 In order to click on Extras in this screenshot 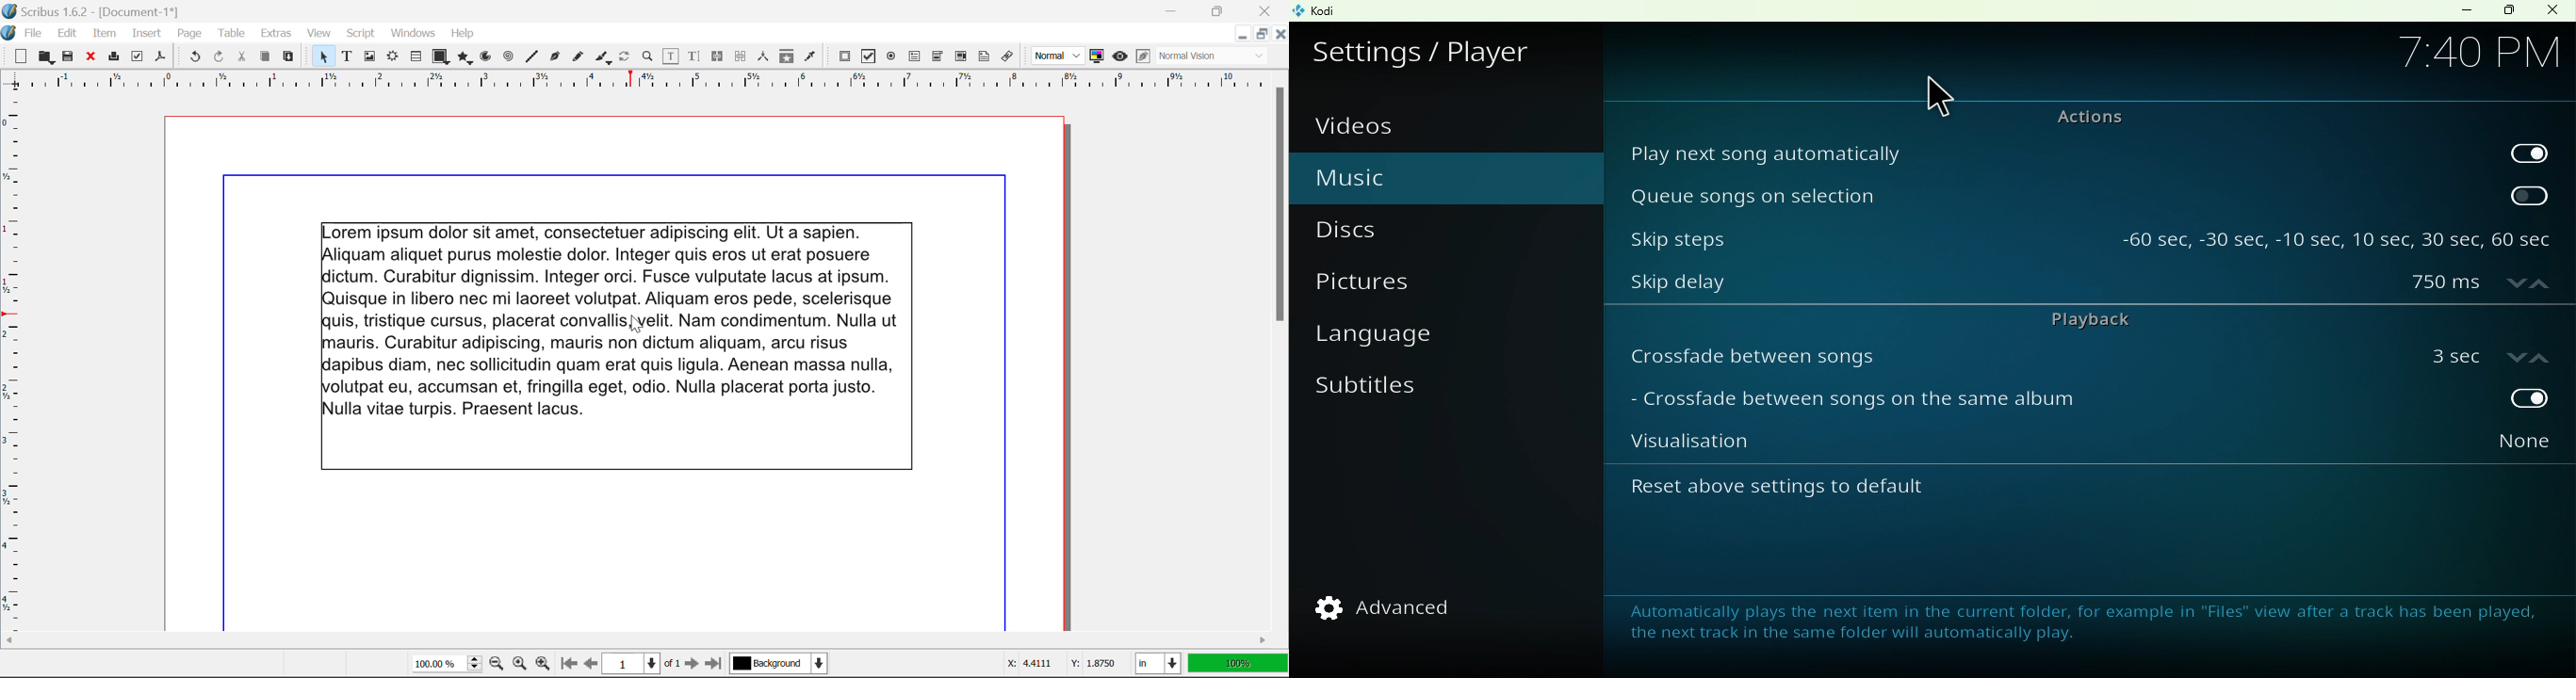, I will do `click(278, 34)`.